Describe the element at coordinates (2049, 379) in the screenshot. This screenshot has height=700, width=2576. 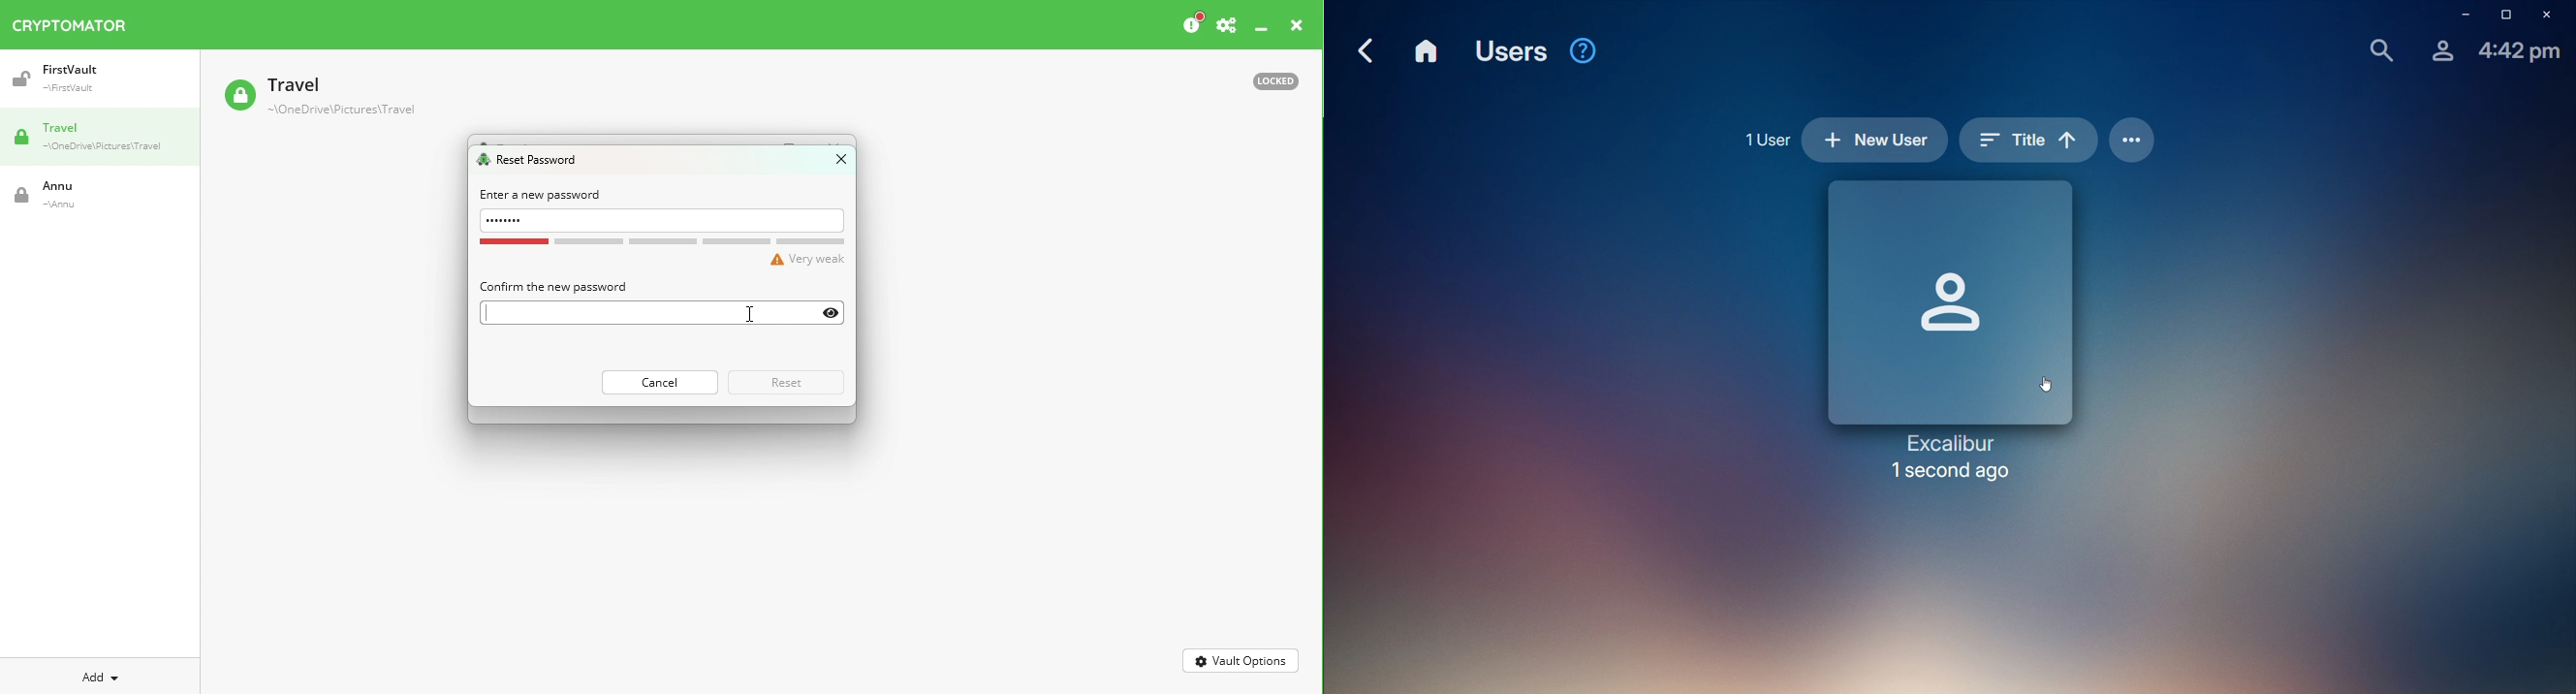
I see `cursor` at that location.